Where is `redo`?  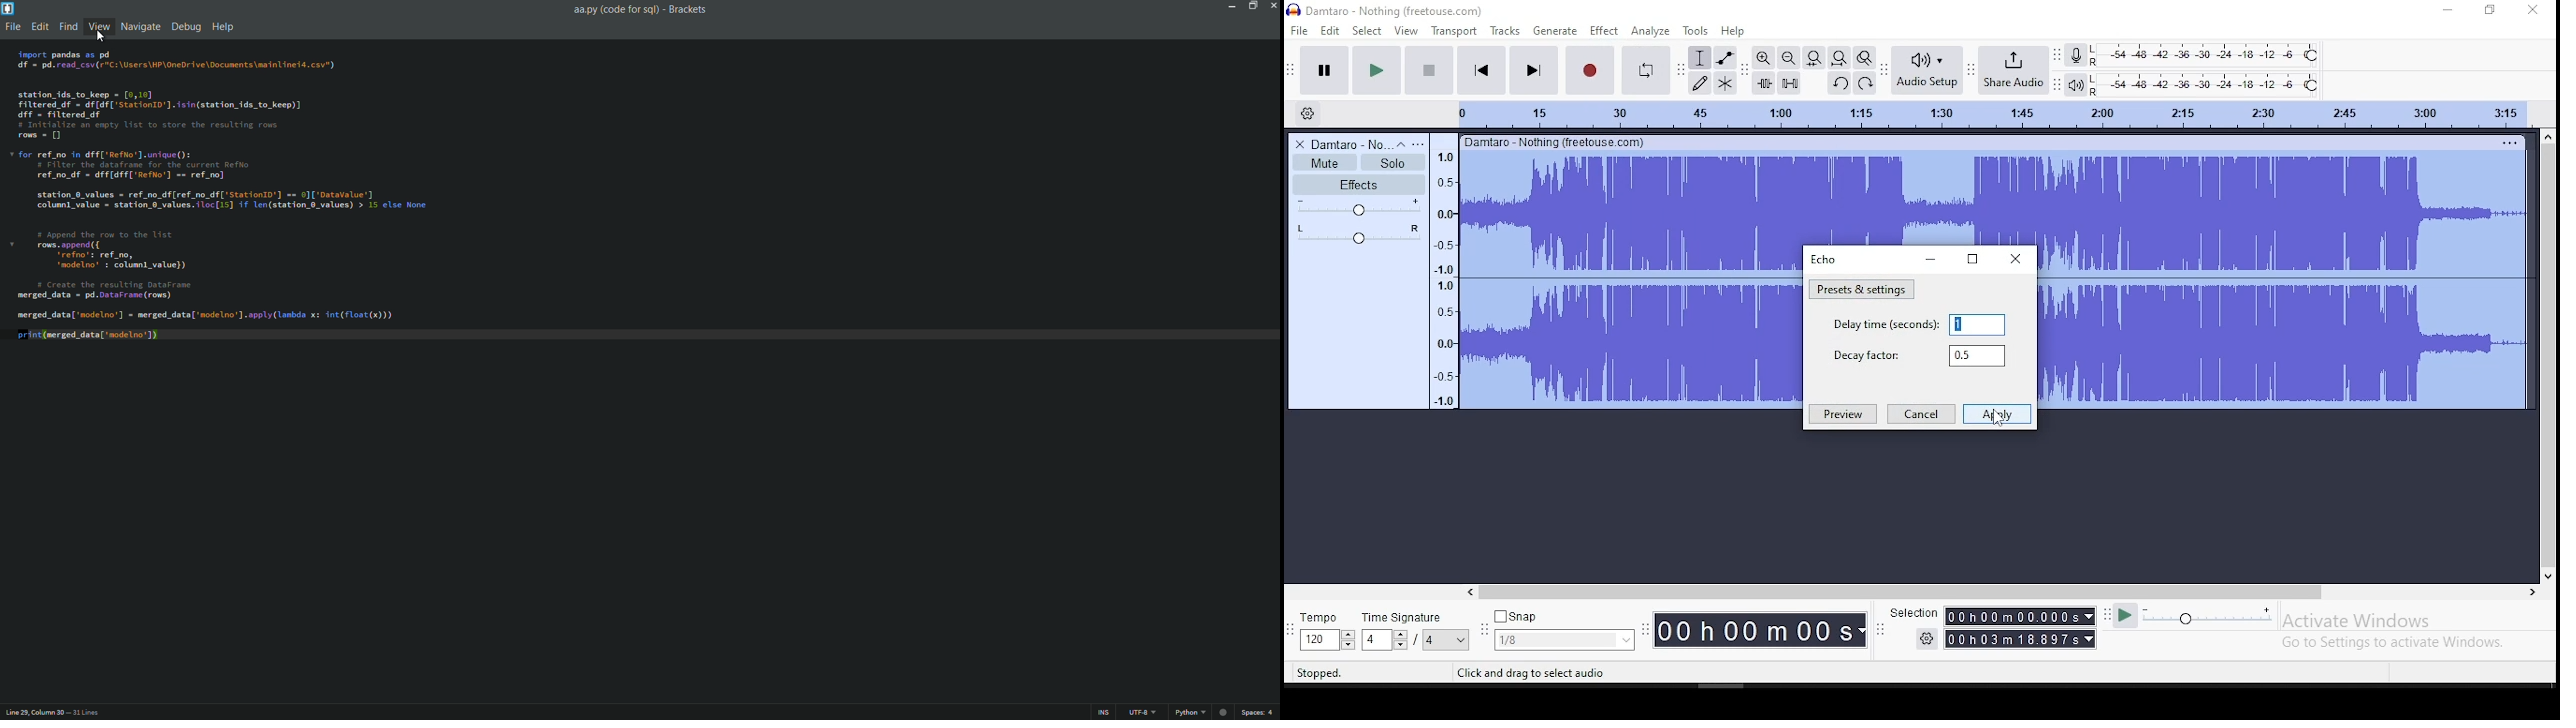 redo is located at coordinates (1864, 83).